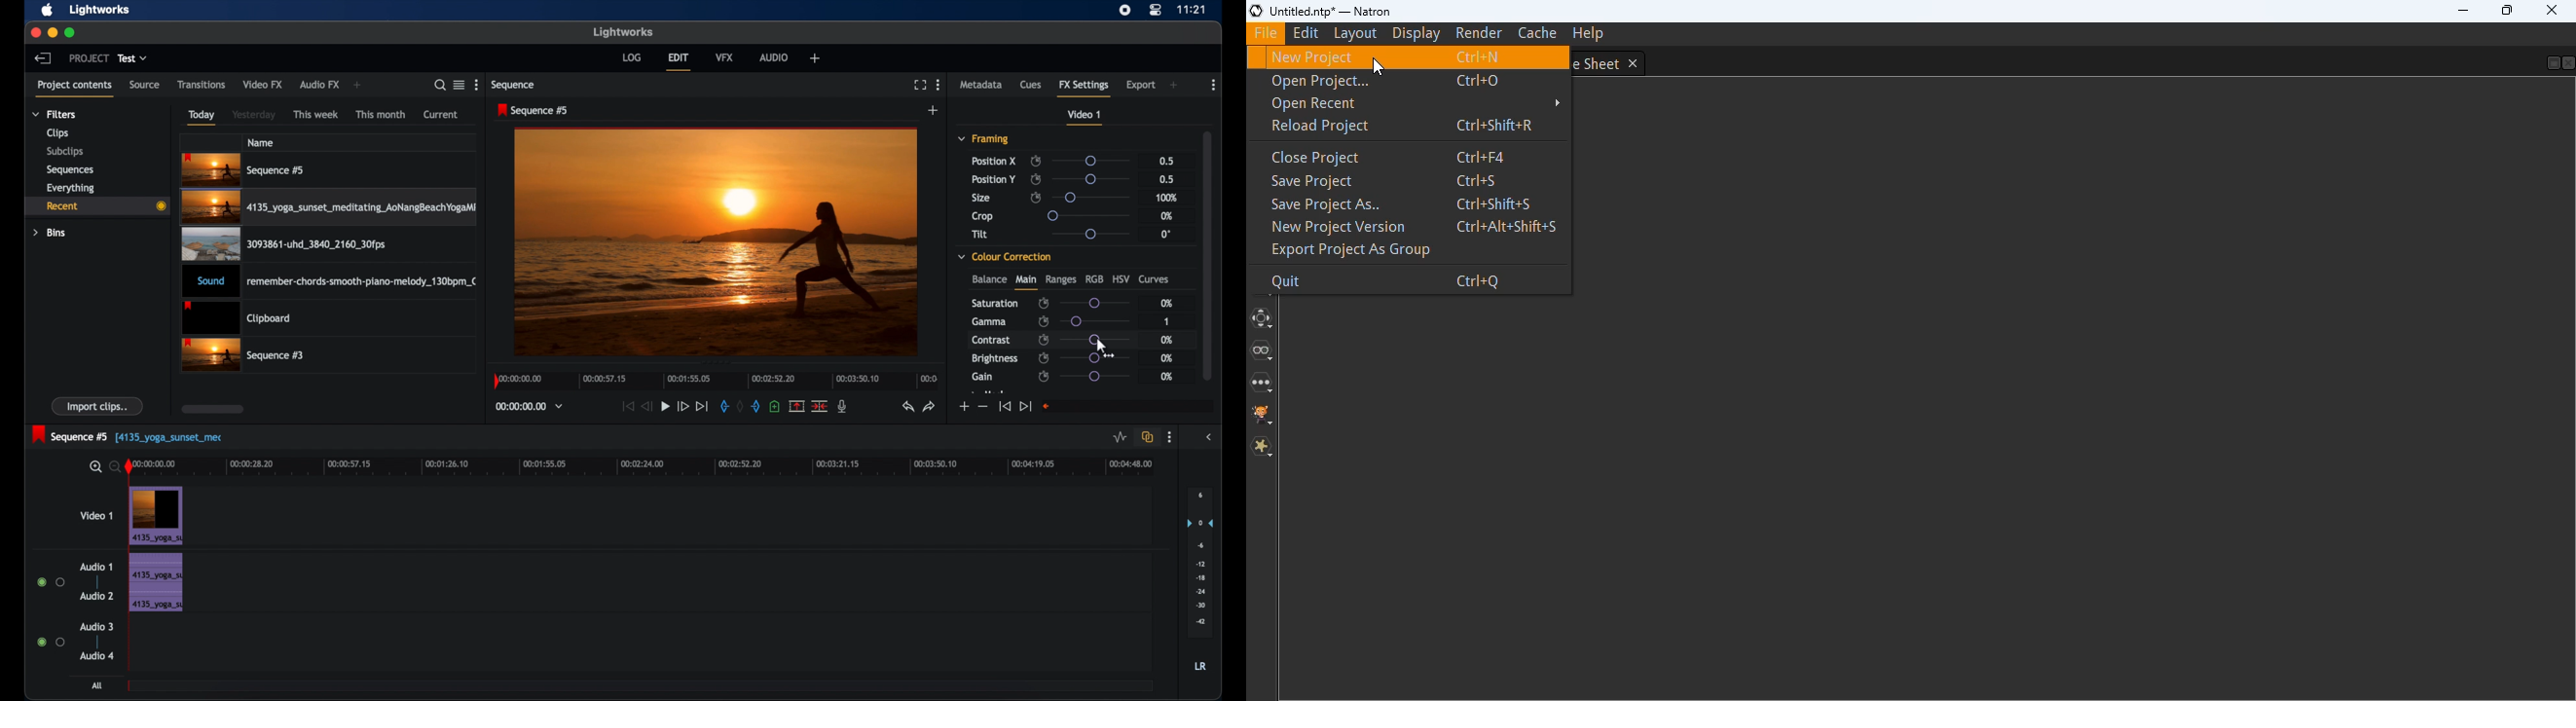  What do you see at coordinates (774, 406) in the screenshot?
I see `add cue at current position` at bounding box center [774, 406].